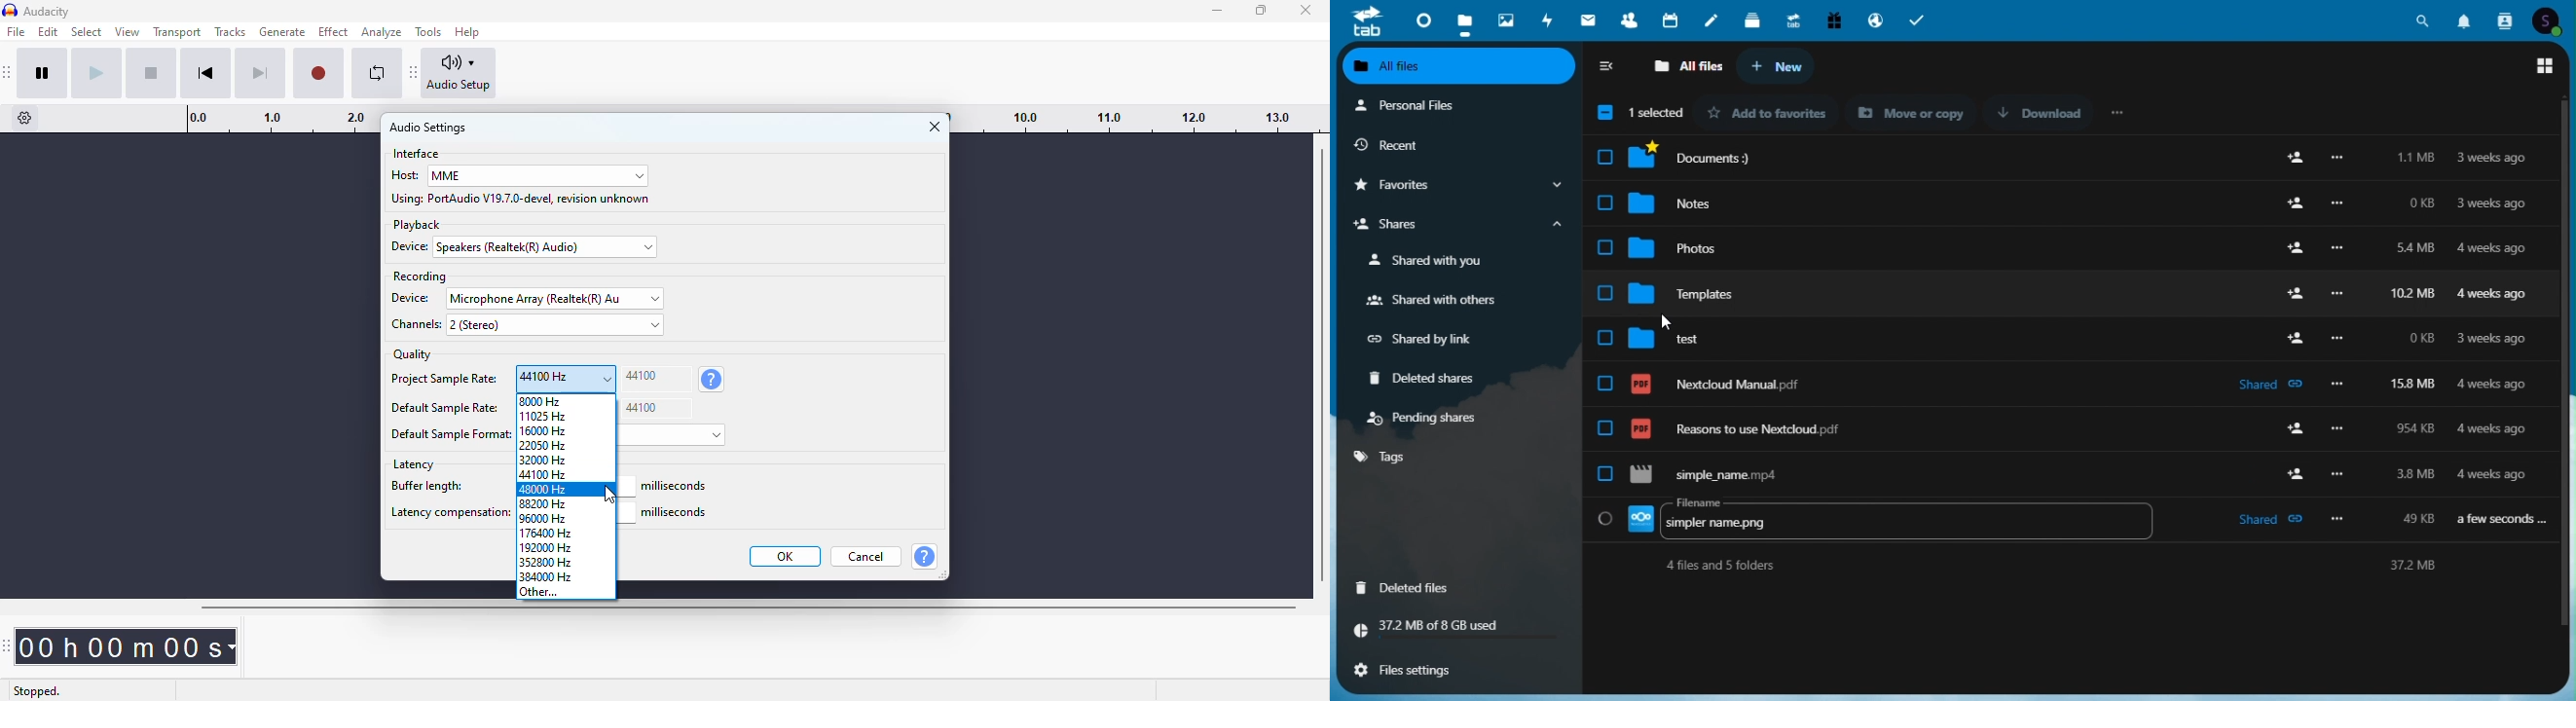 The height and width of the screenshot is (728, 2576). Describe the element at coordinates (566, 378) in the screenshot. I see `select project sample rate` at that location.